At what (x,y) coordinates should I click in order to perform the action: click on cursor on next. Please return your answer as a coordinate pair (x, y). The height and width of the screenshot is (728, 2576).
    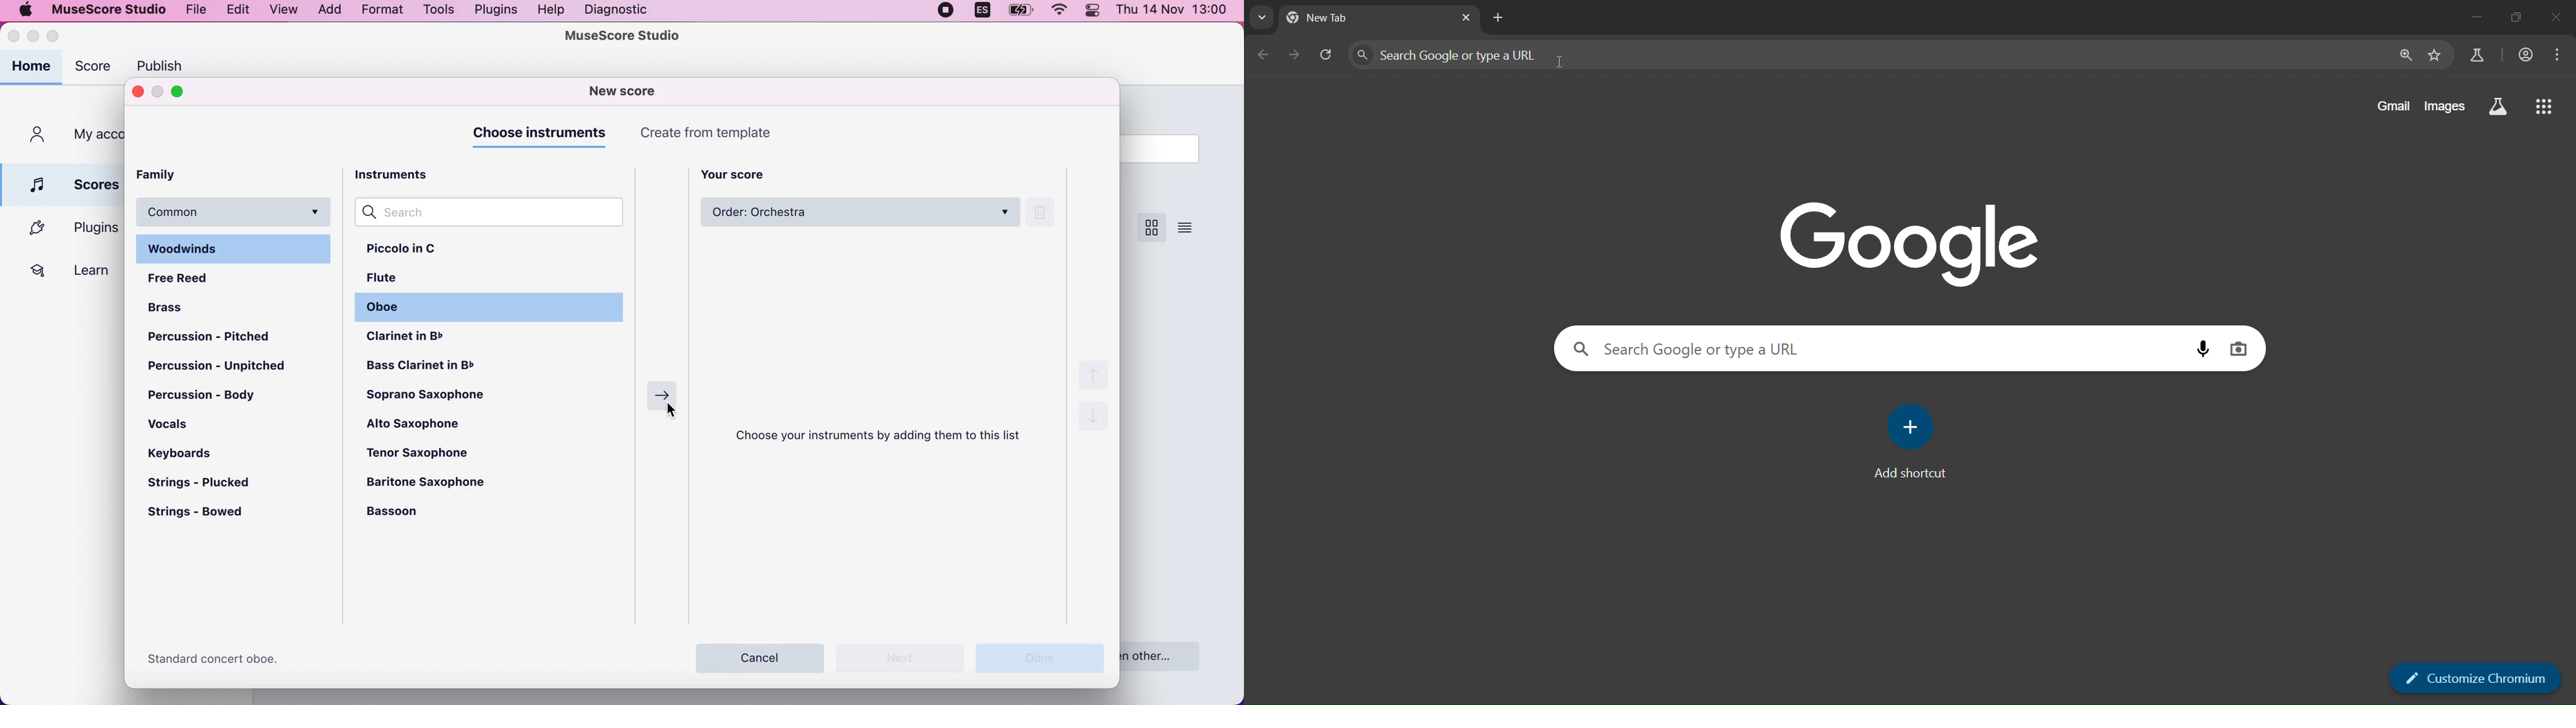
    Looking at the image, I should click on (674, 413).